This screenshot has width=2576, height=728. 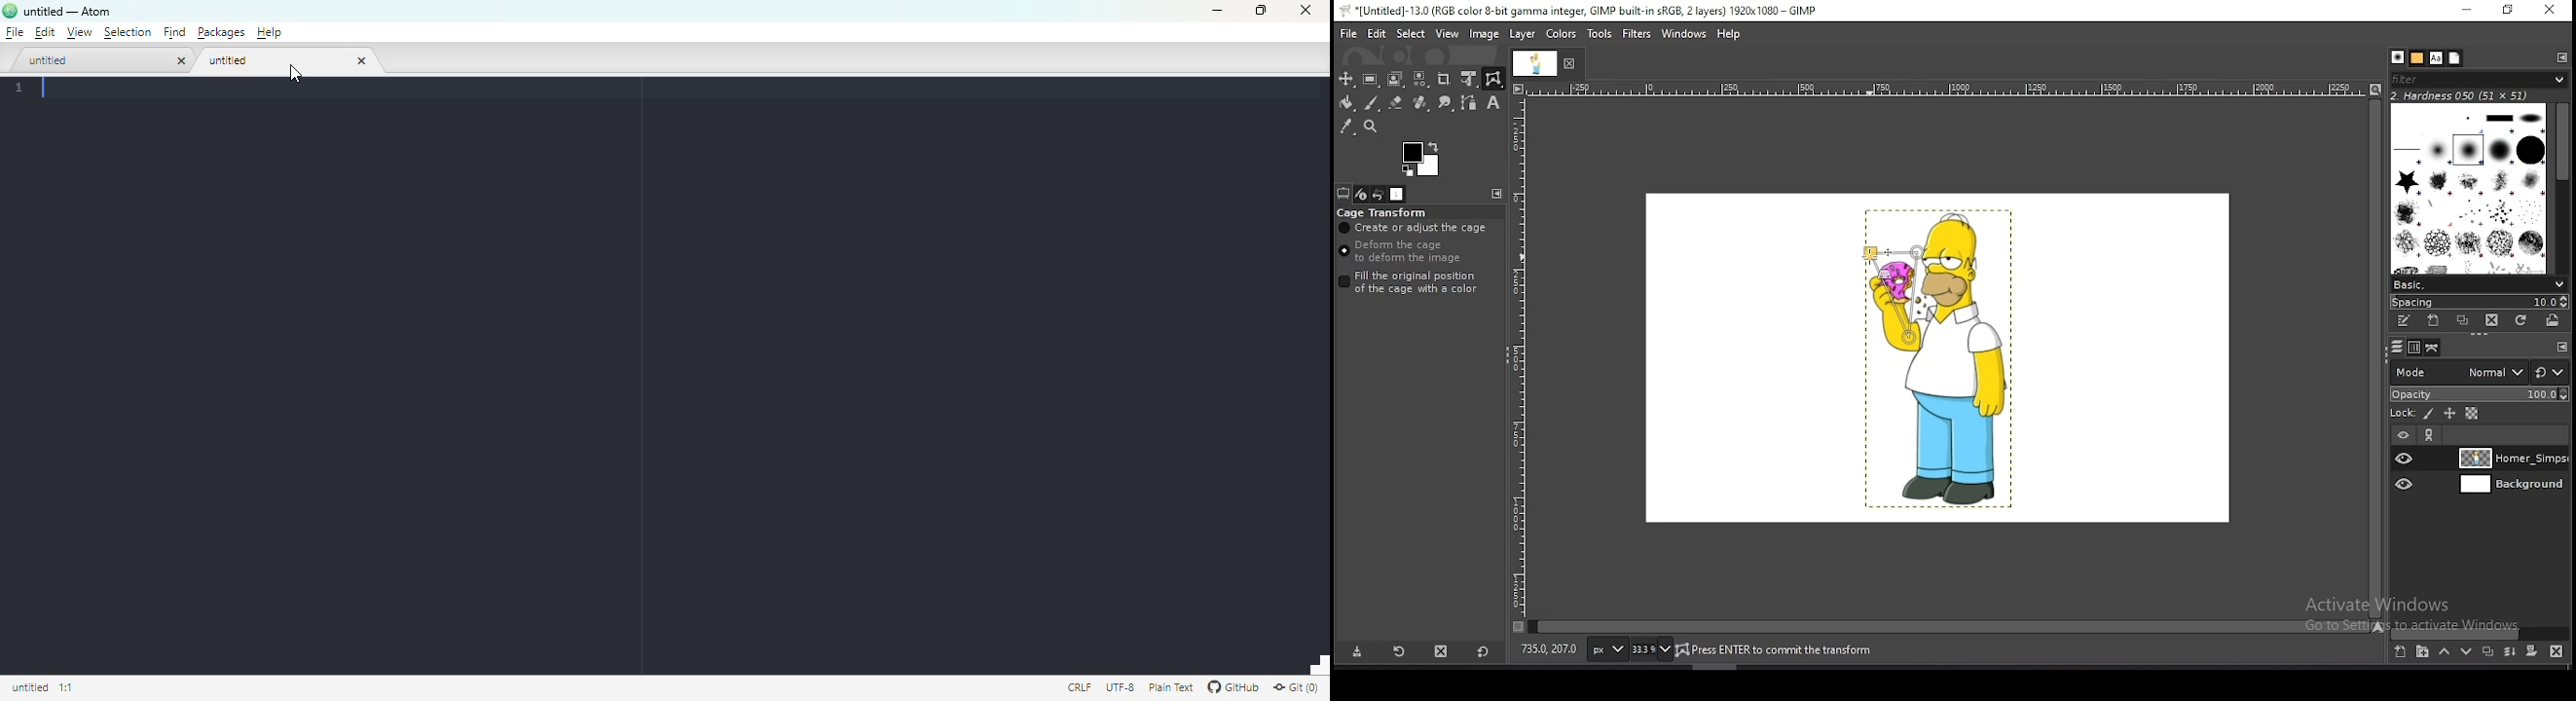 I want to click on opacity, so click(x=2479, y=393).